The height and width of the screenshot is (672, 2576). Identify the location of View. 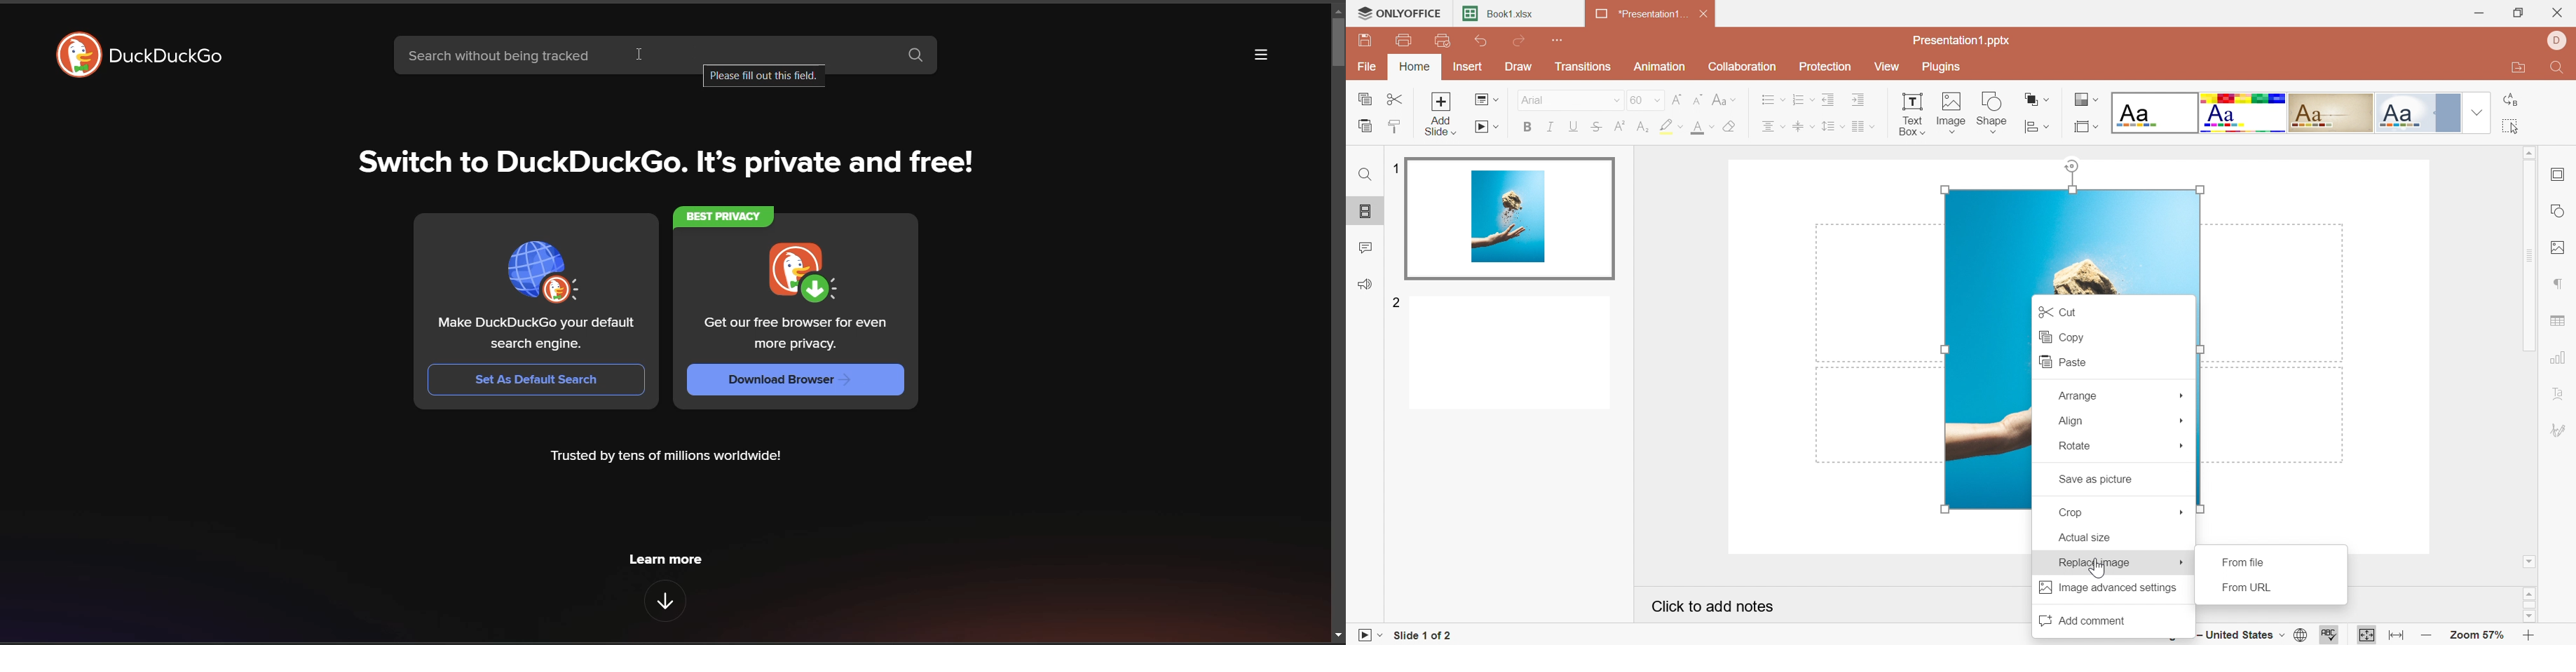
(1890, 66).